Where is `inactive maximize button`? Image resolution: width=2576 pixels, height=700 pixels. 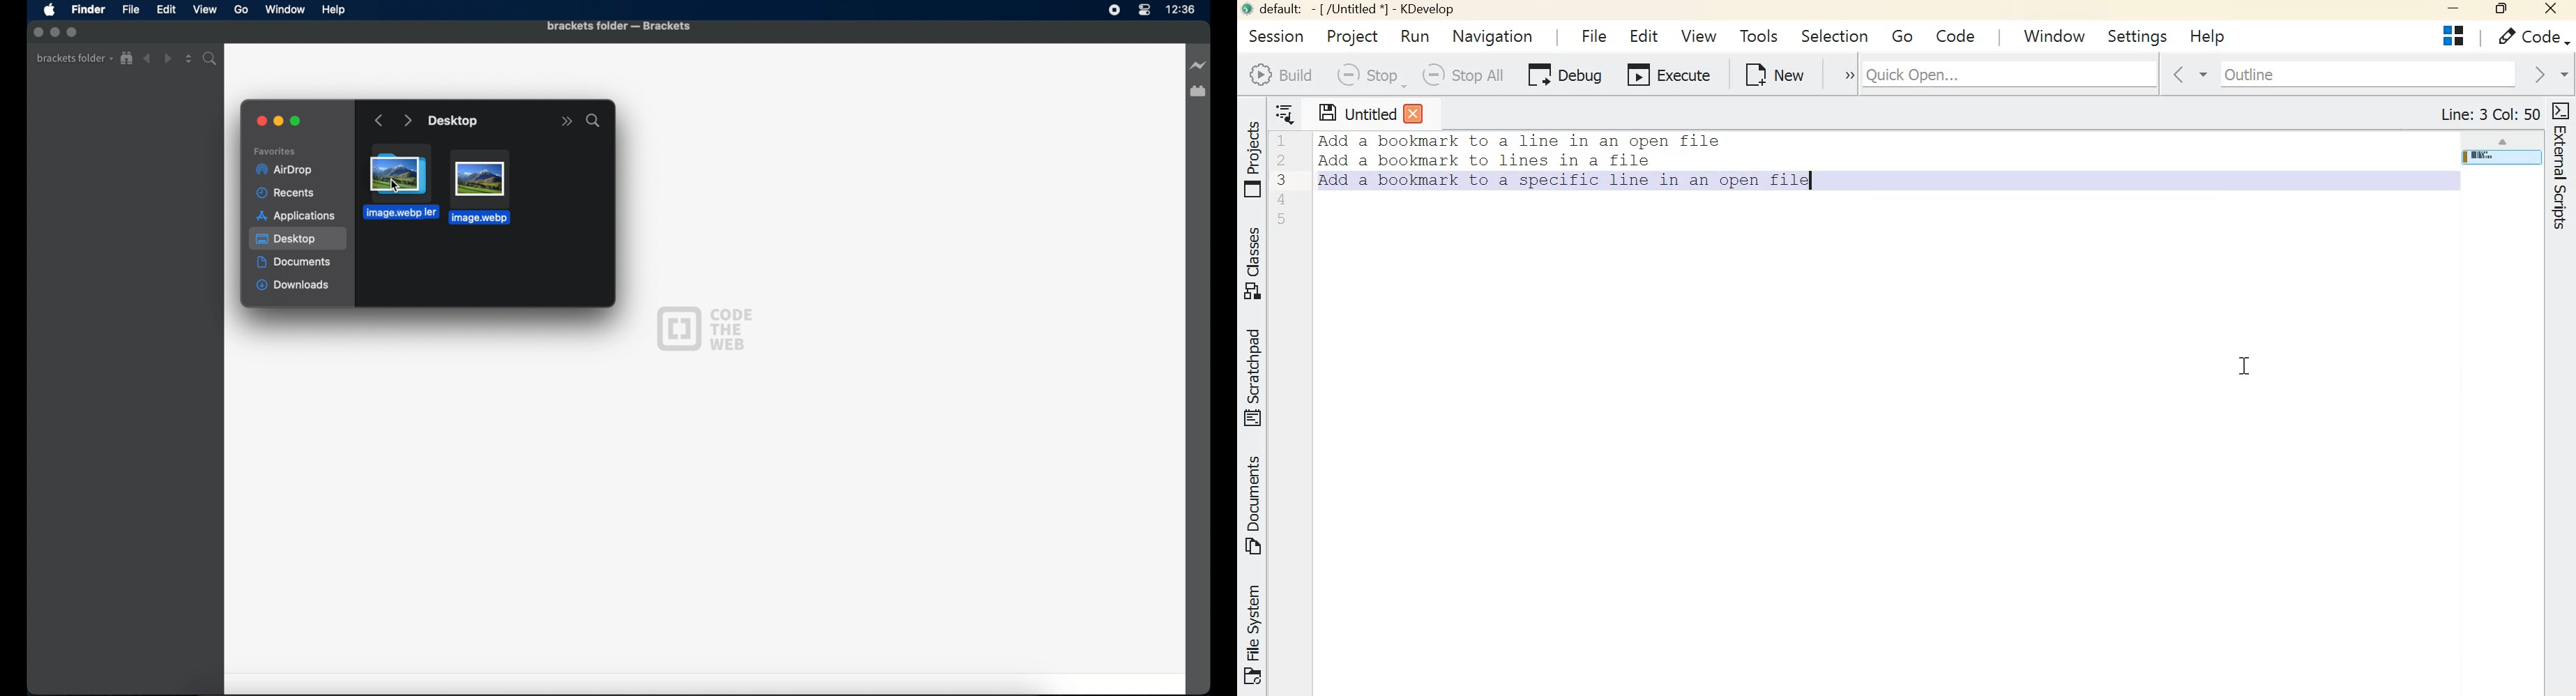
inactive maximize button is located at coordinates (73, 33).